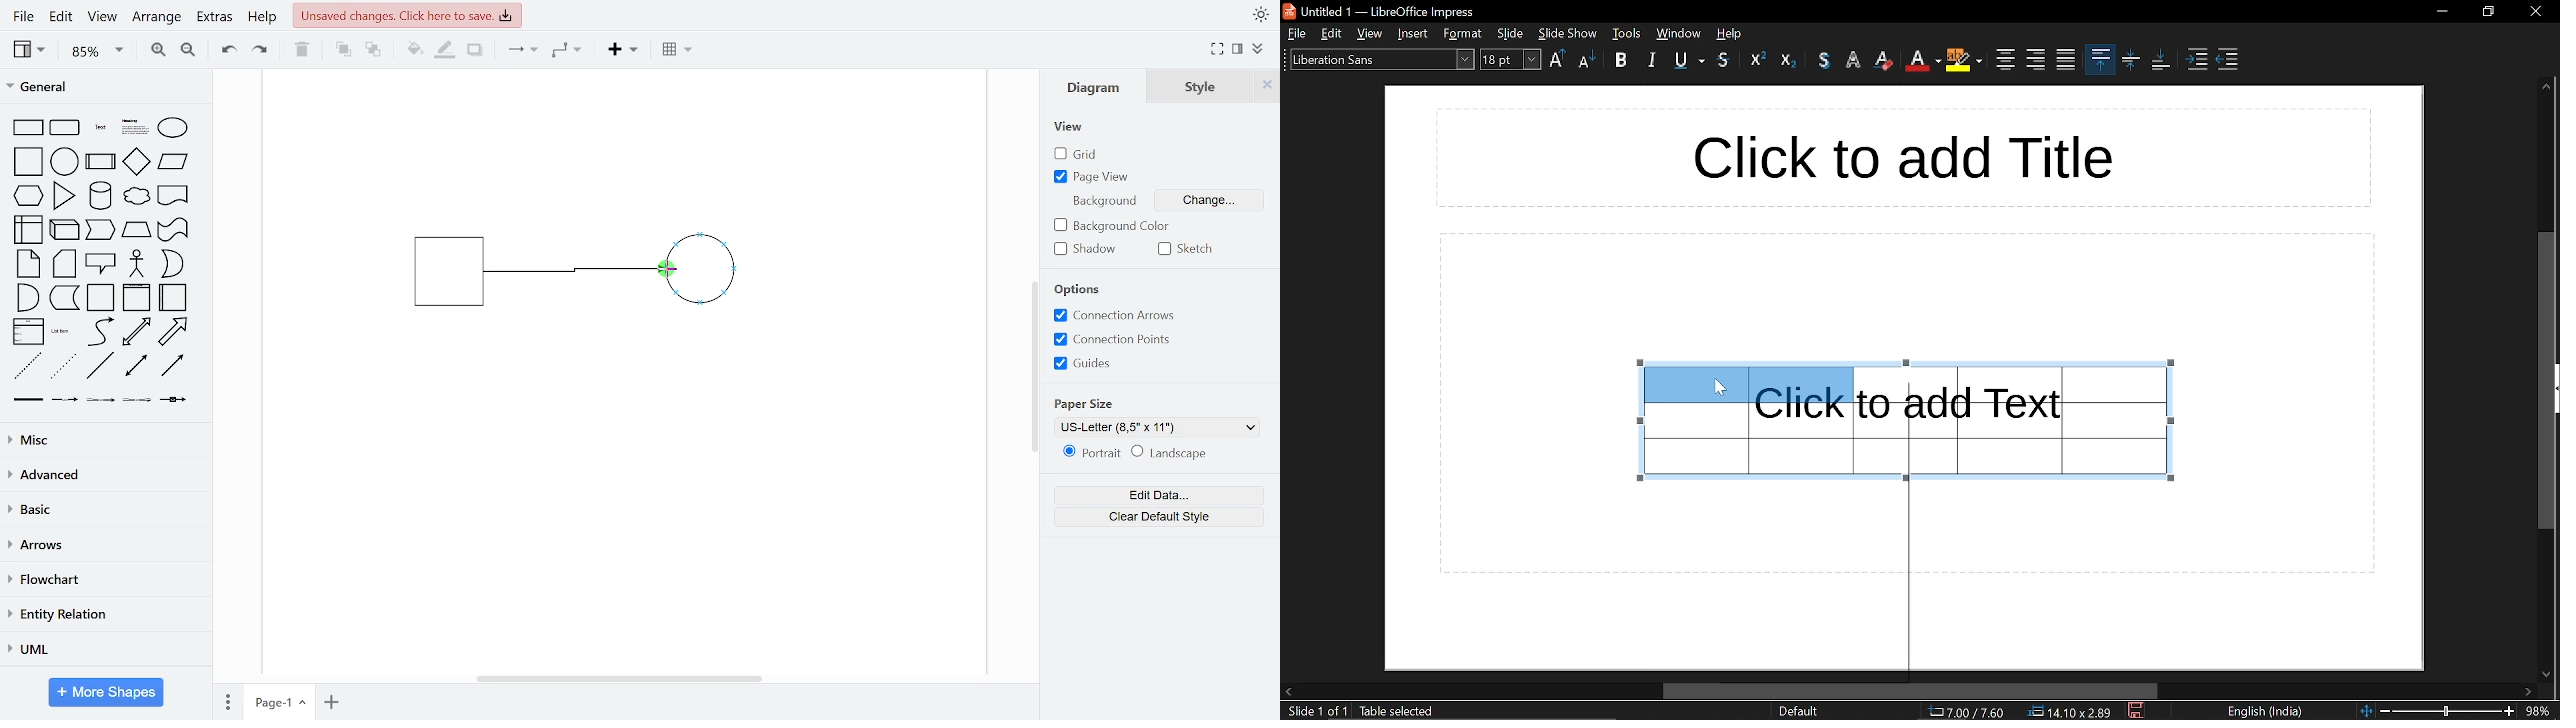  What do you see at coordinates (177, 129) in the screenshot?
I see `ellipse` at bounding box center [177, 129].